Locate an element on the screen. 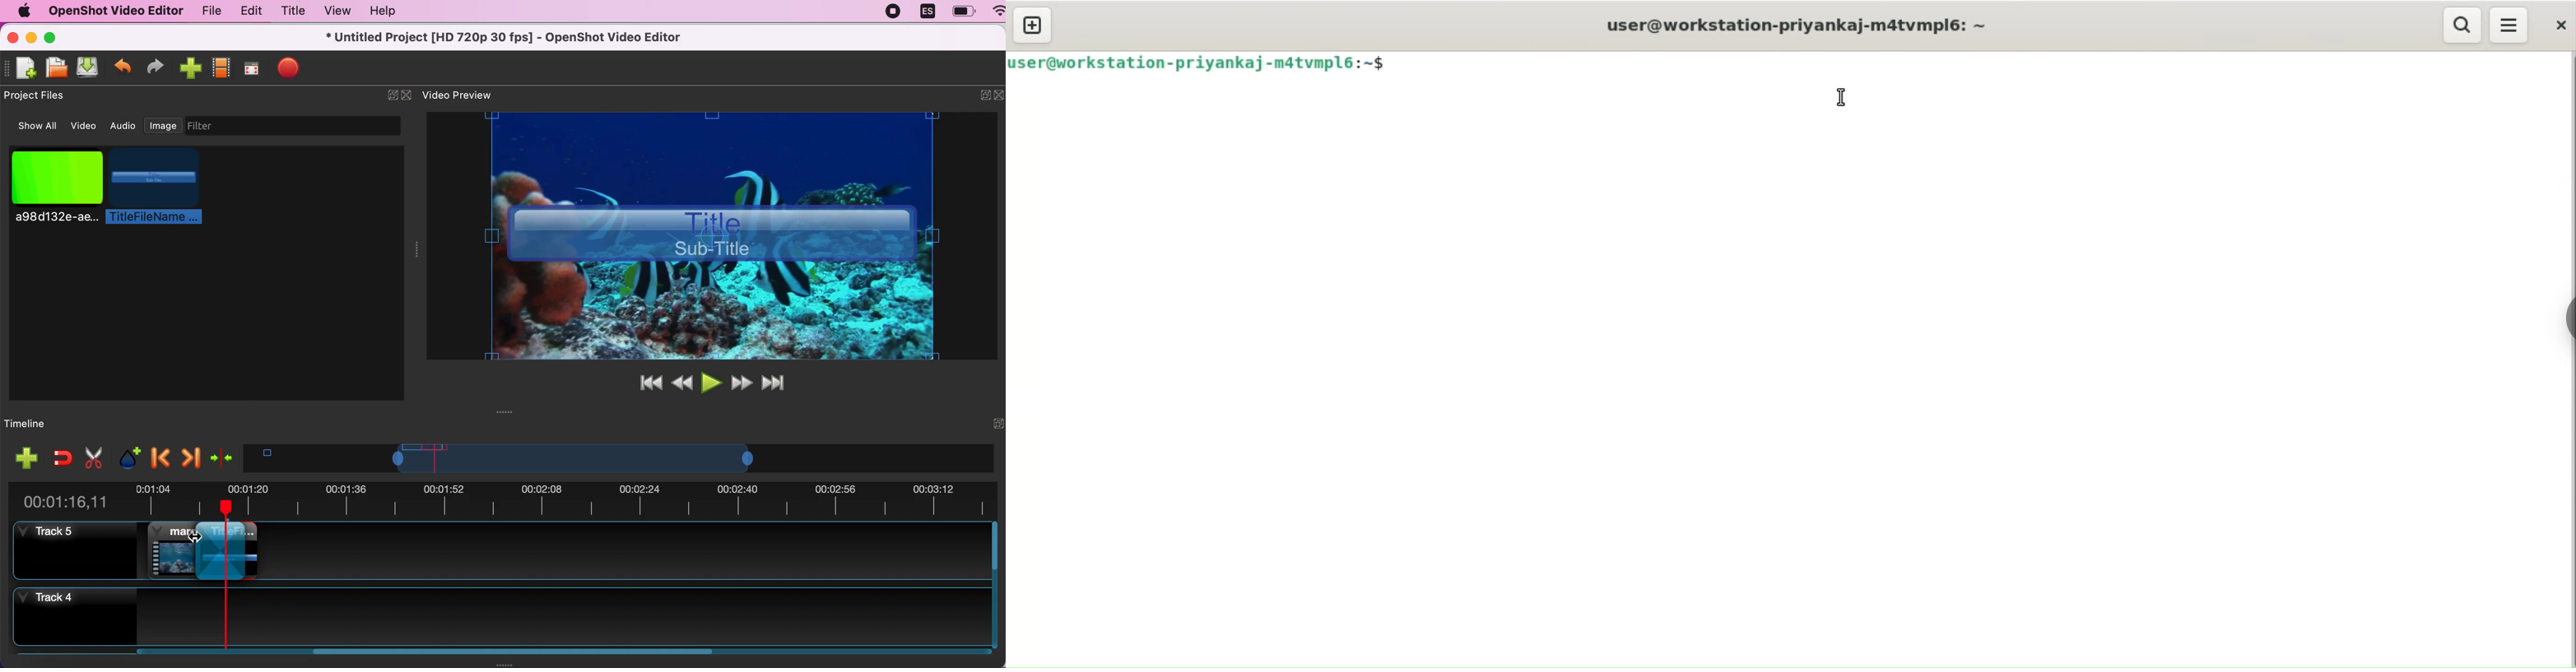 This screenshot has width=2576, height=672. file is located at coordinates (206, 11).